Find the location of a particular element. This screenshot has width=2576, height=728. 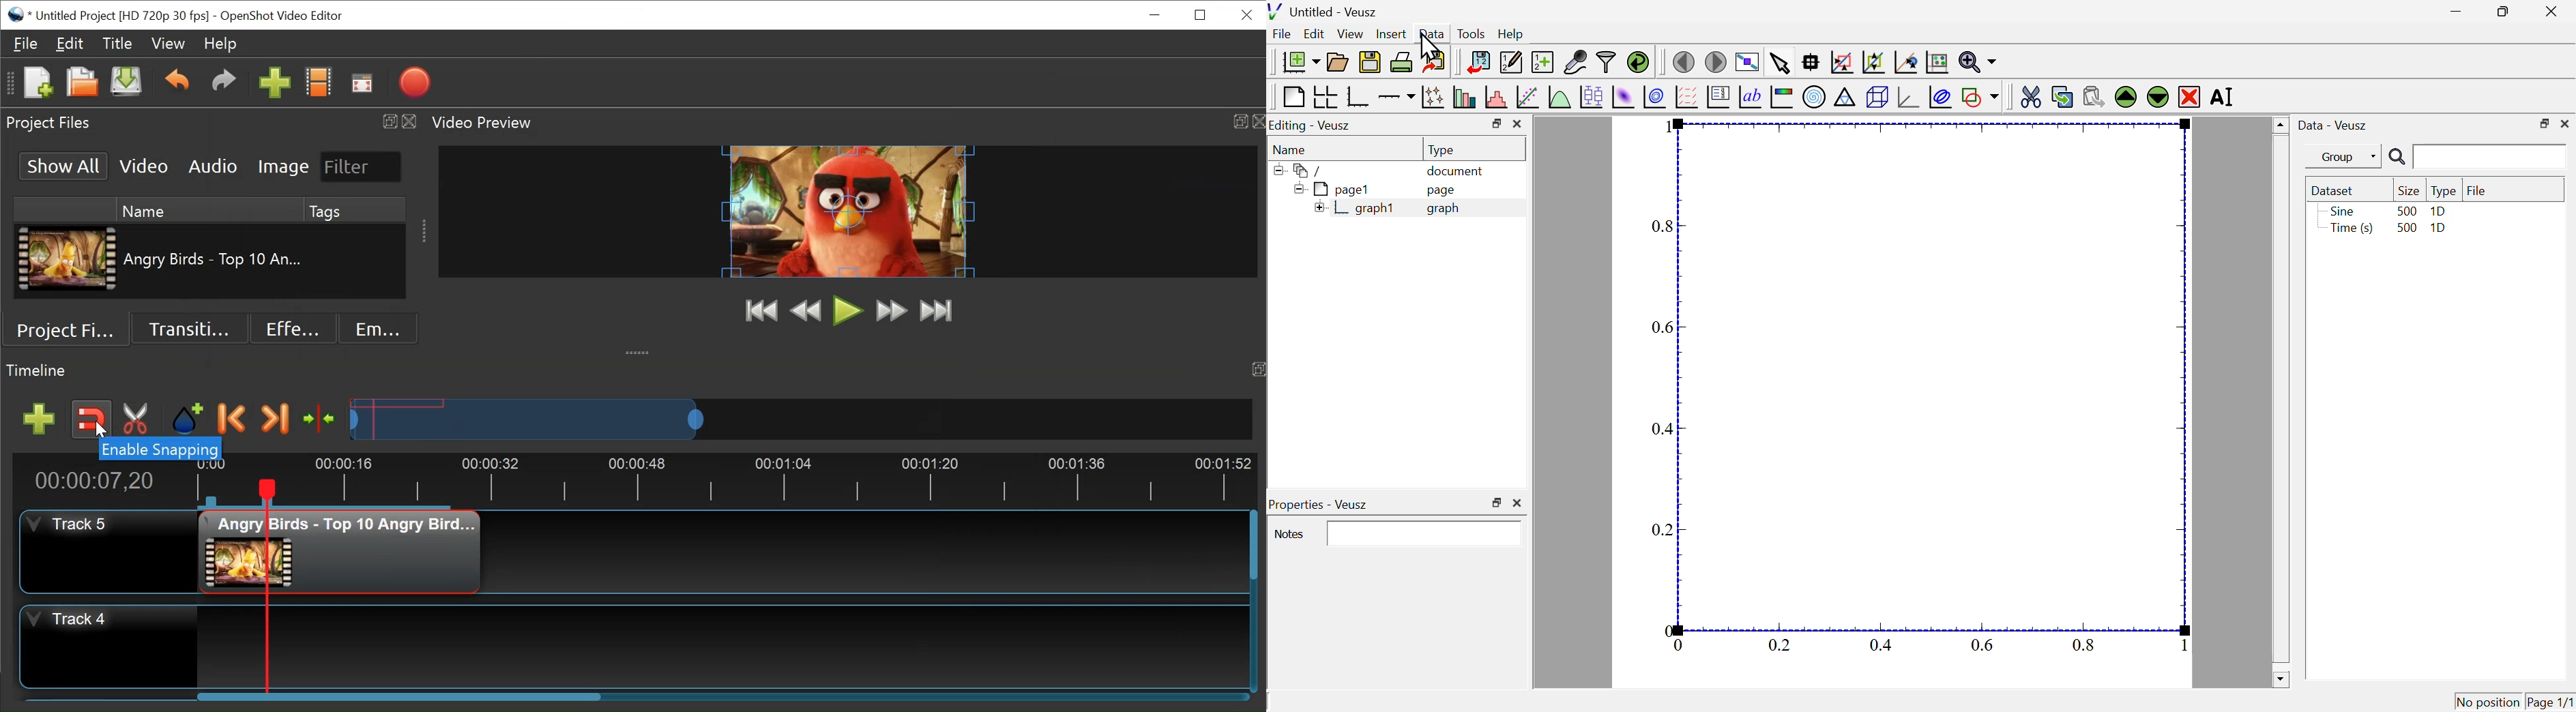

Edit is located at coordinates (70, 44).